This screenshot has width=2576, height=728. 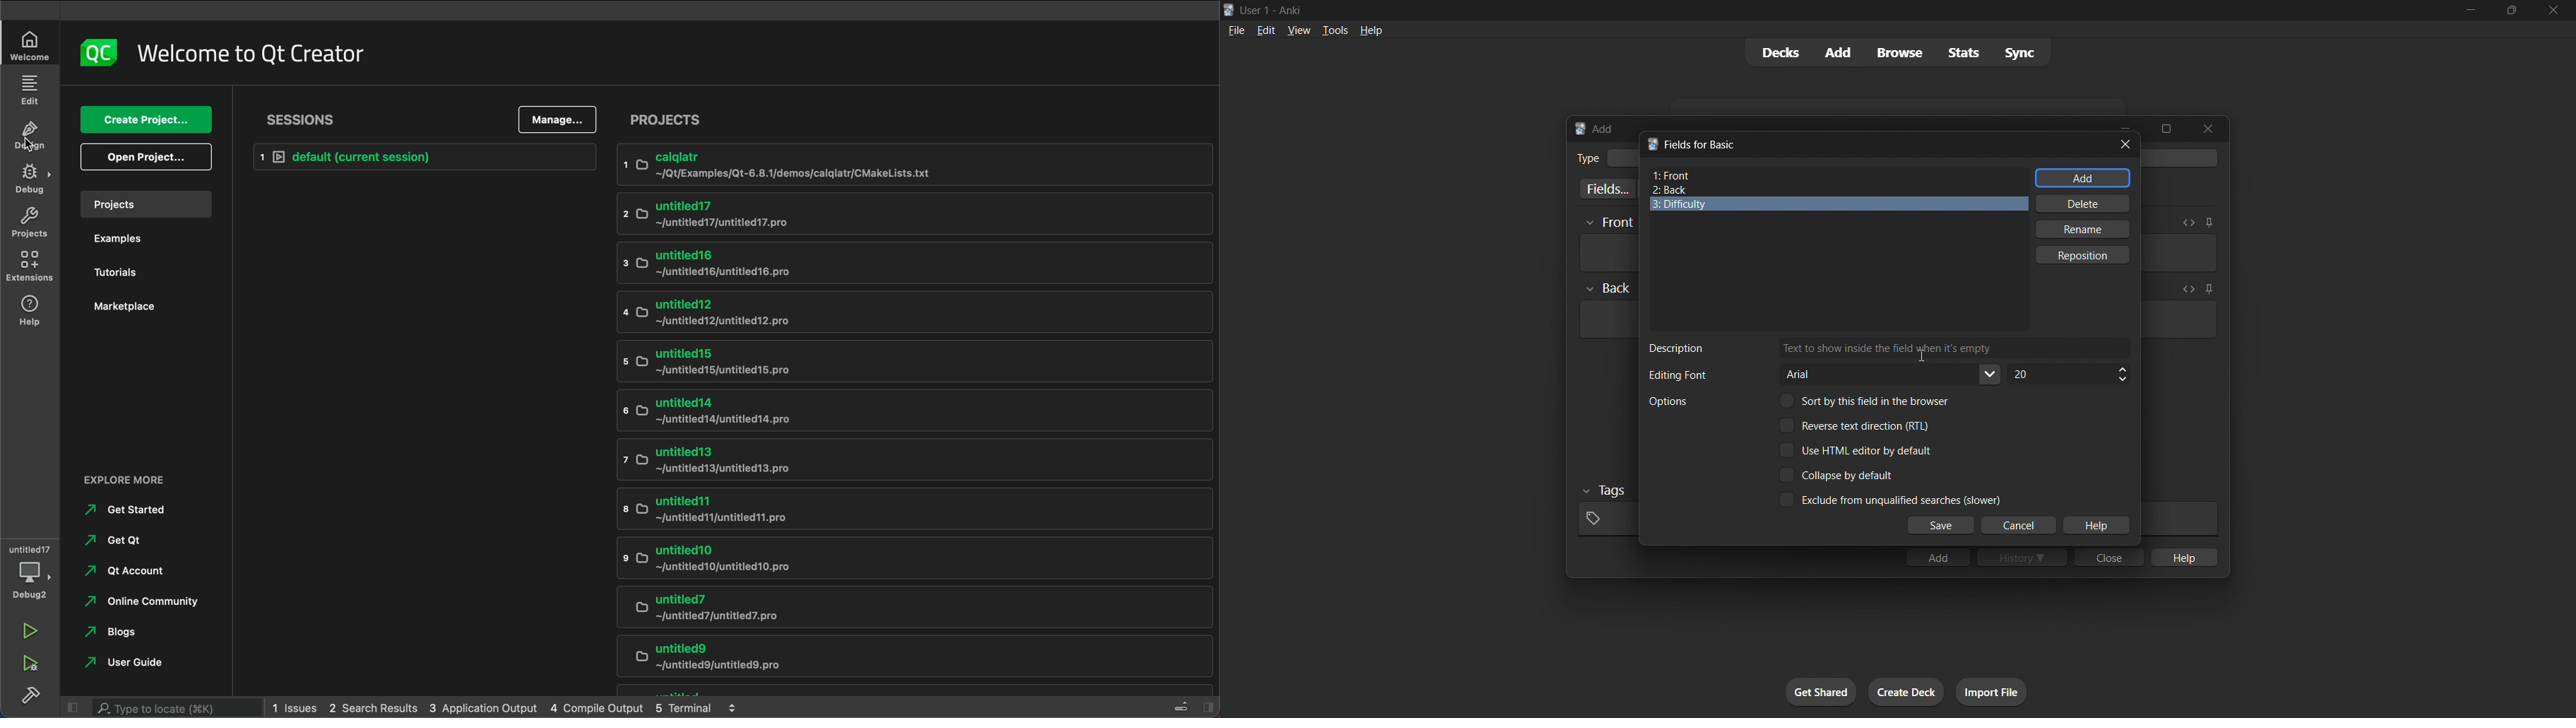 I want to click on Text, so click(x=1677, y=348).